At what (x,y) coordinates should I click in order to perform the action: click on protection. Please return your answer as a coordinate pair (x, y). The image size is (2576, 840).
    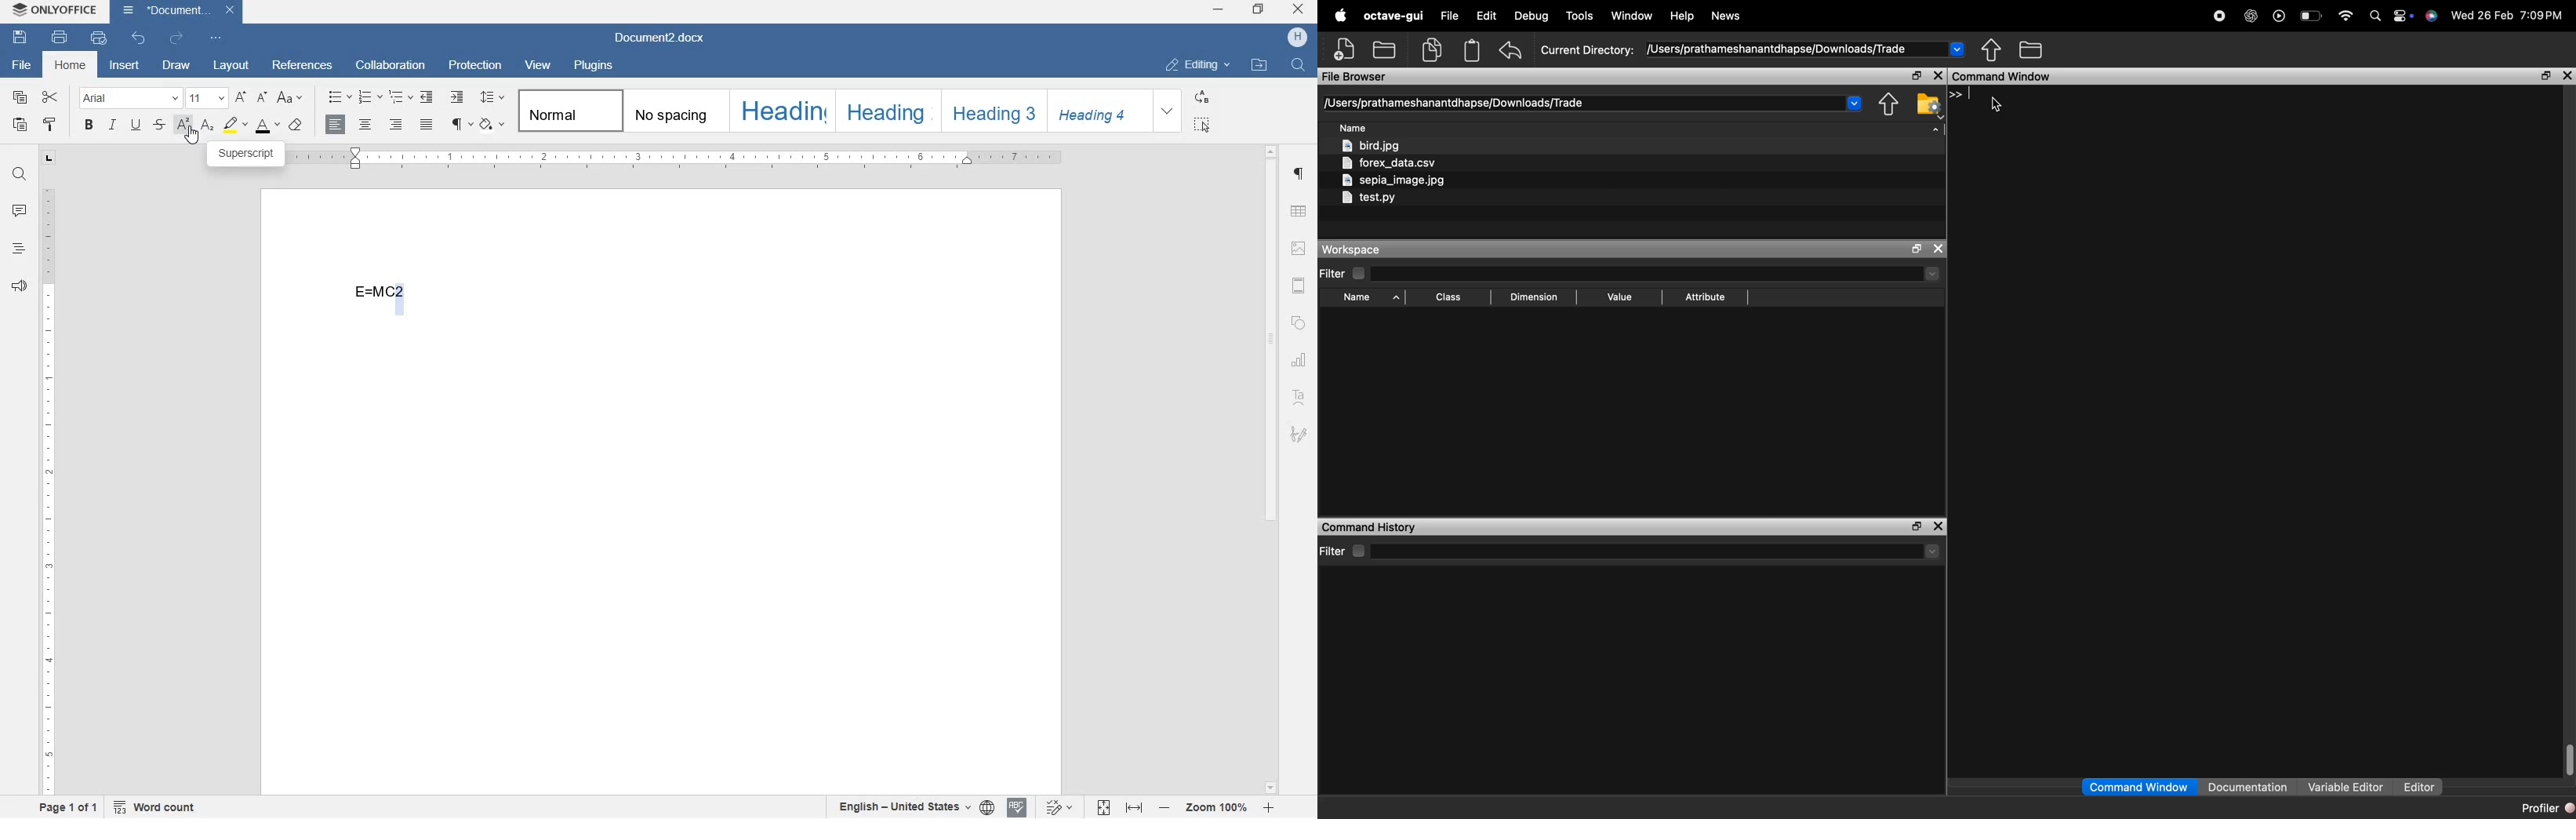
    Looking at the image, I should click on (478, 66).